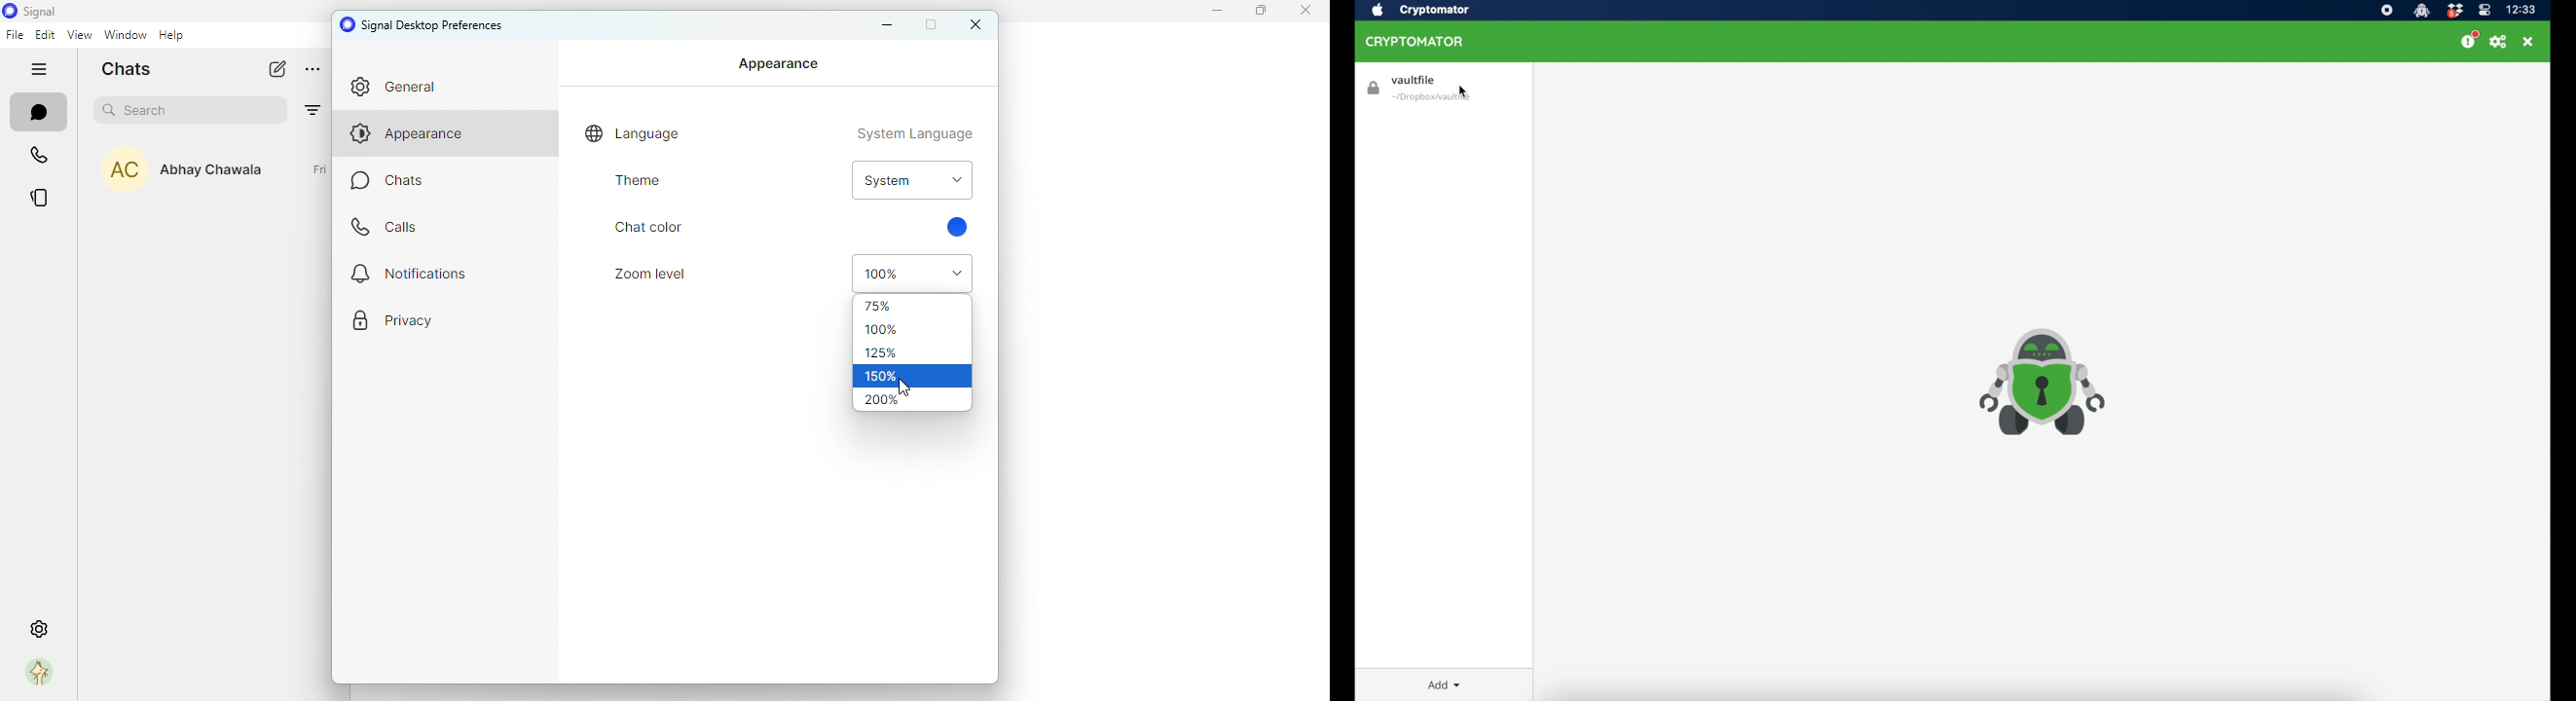  What do you see at coordinates (1263, 13) in the screenshot?
I see `maximize` at bounding box center [1263, 13].